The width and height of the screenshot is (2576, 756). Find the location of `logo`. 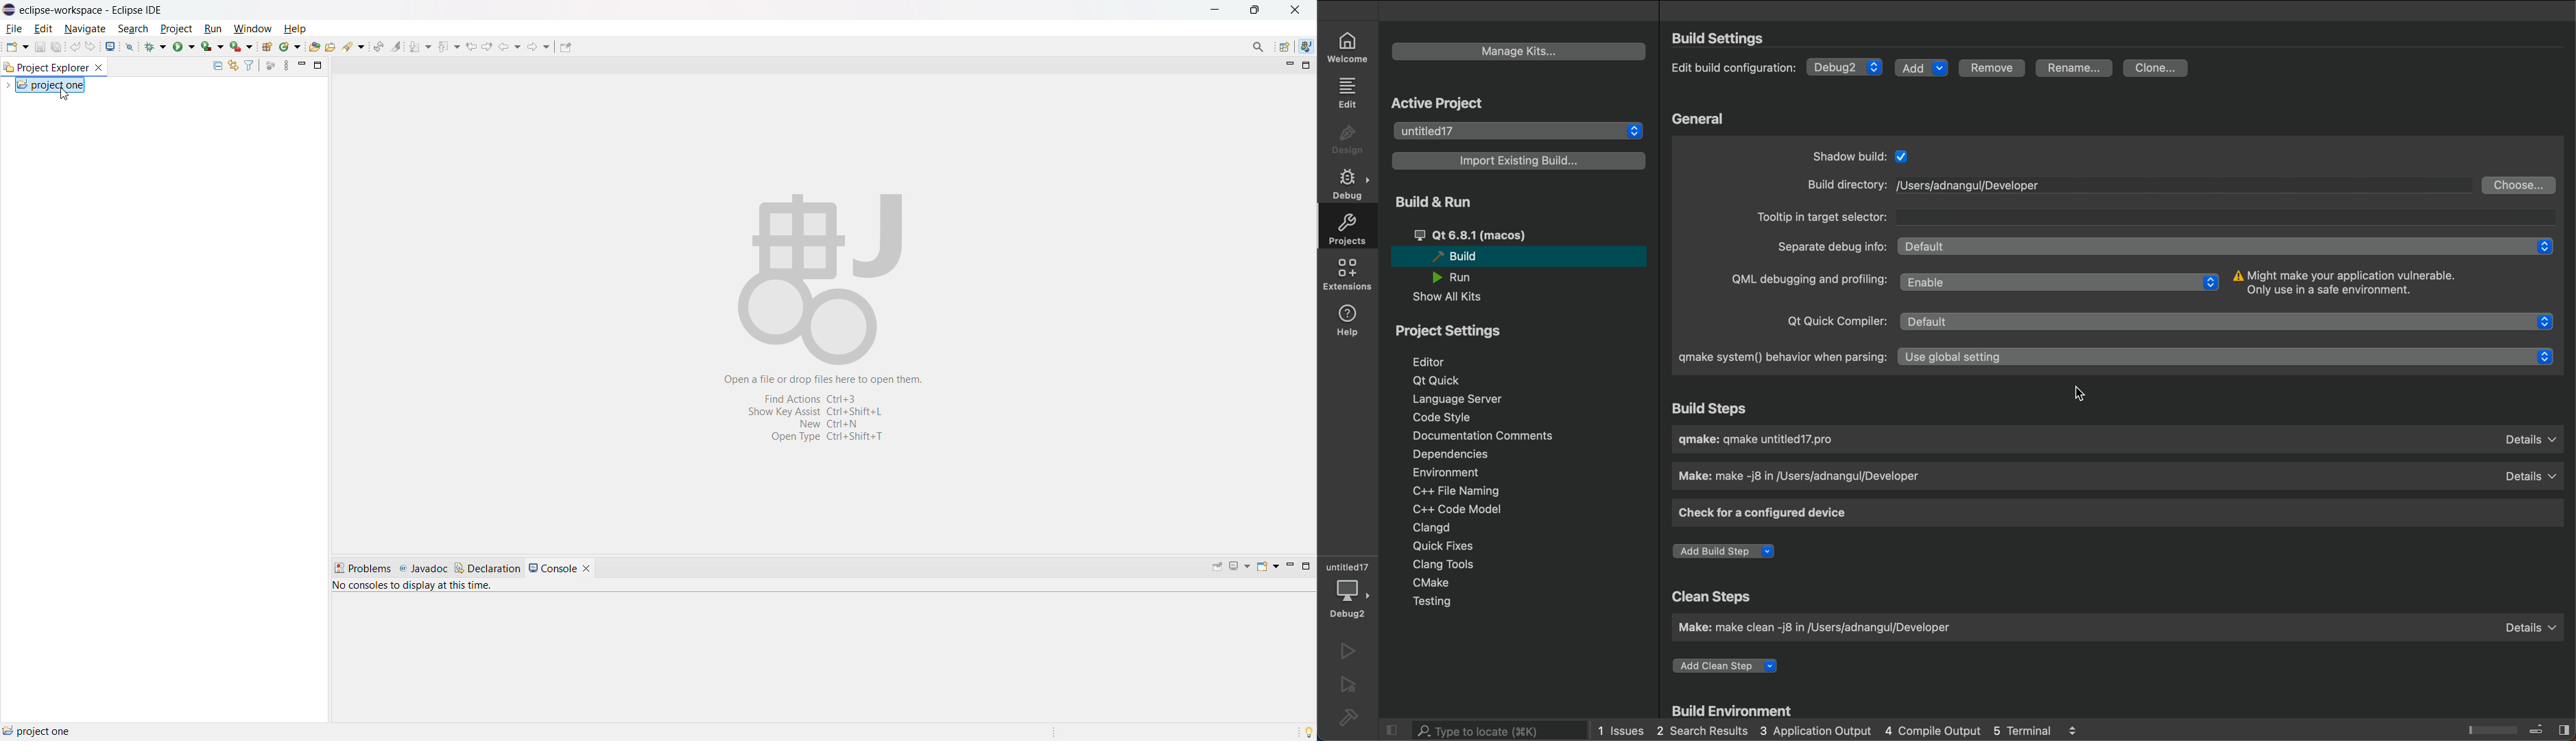

logo is located at coordinates (10, 10).